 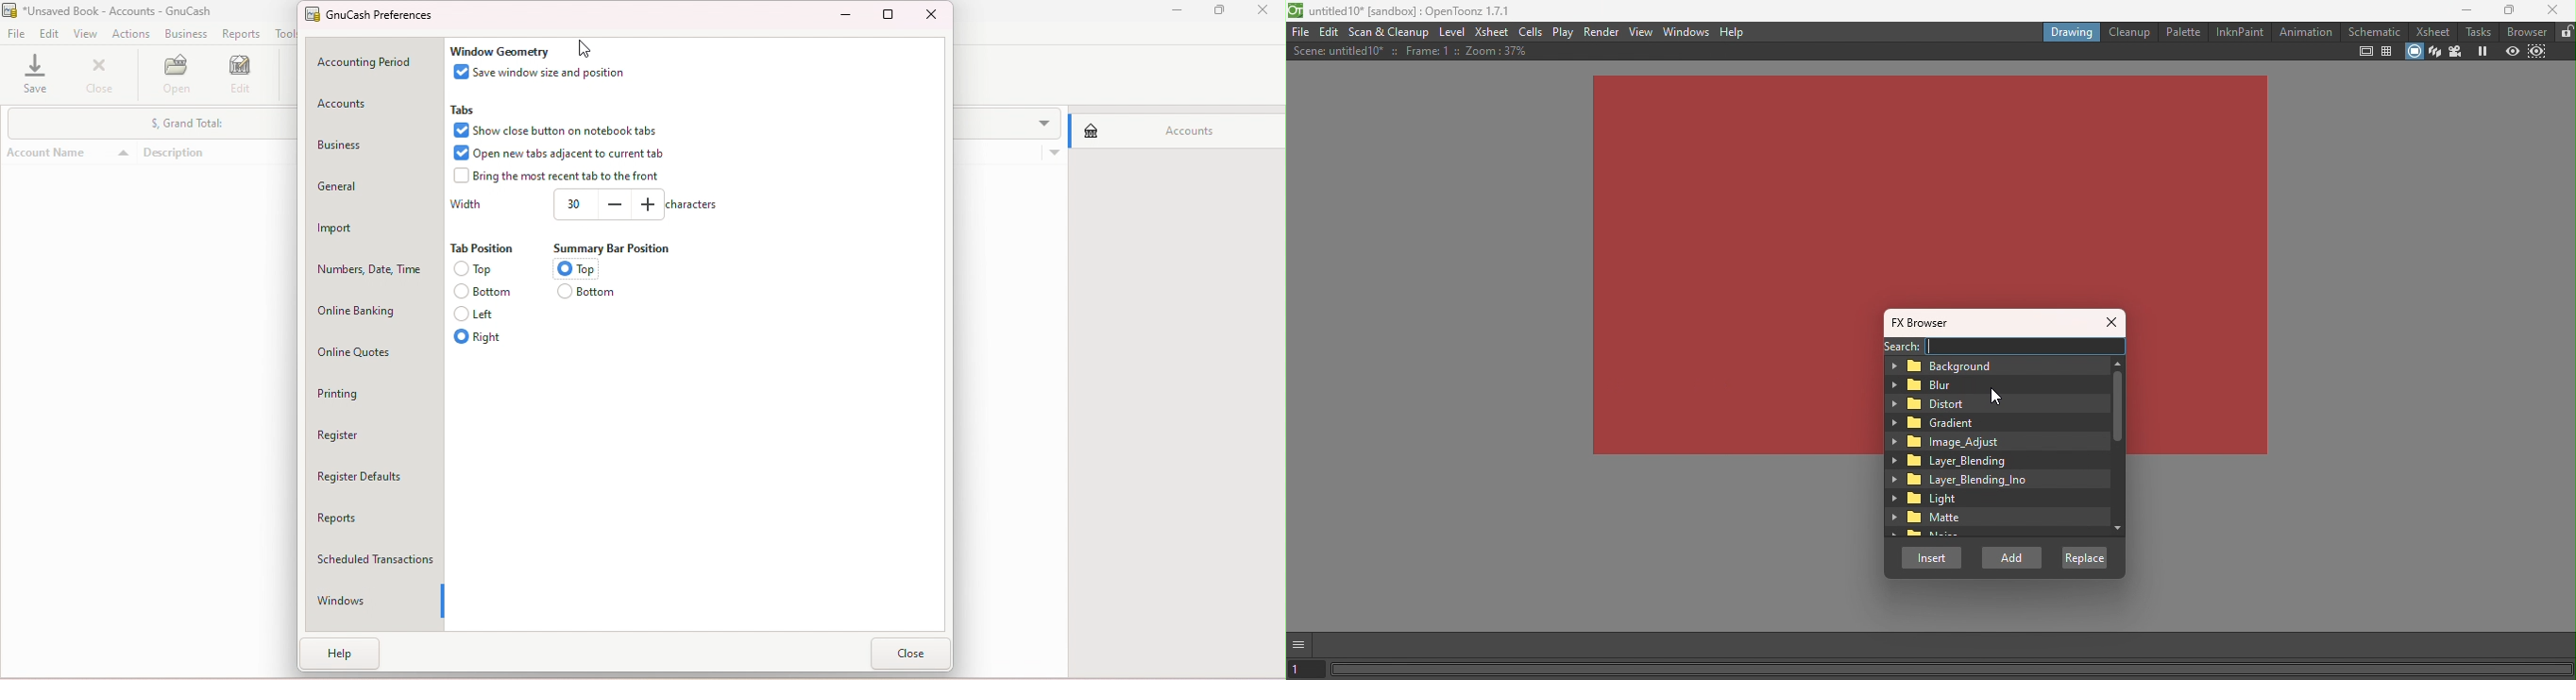 What do you see at coordinates (912, 652) in the screenshot?
I see `Close` at bounding box center [912, 652].